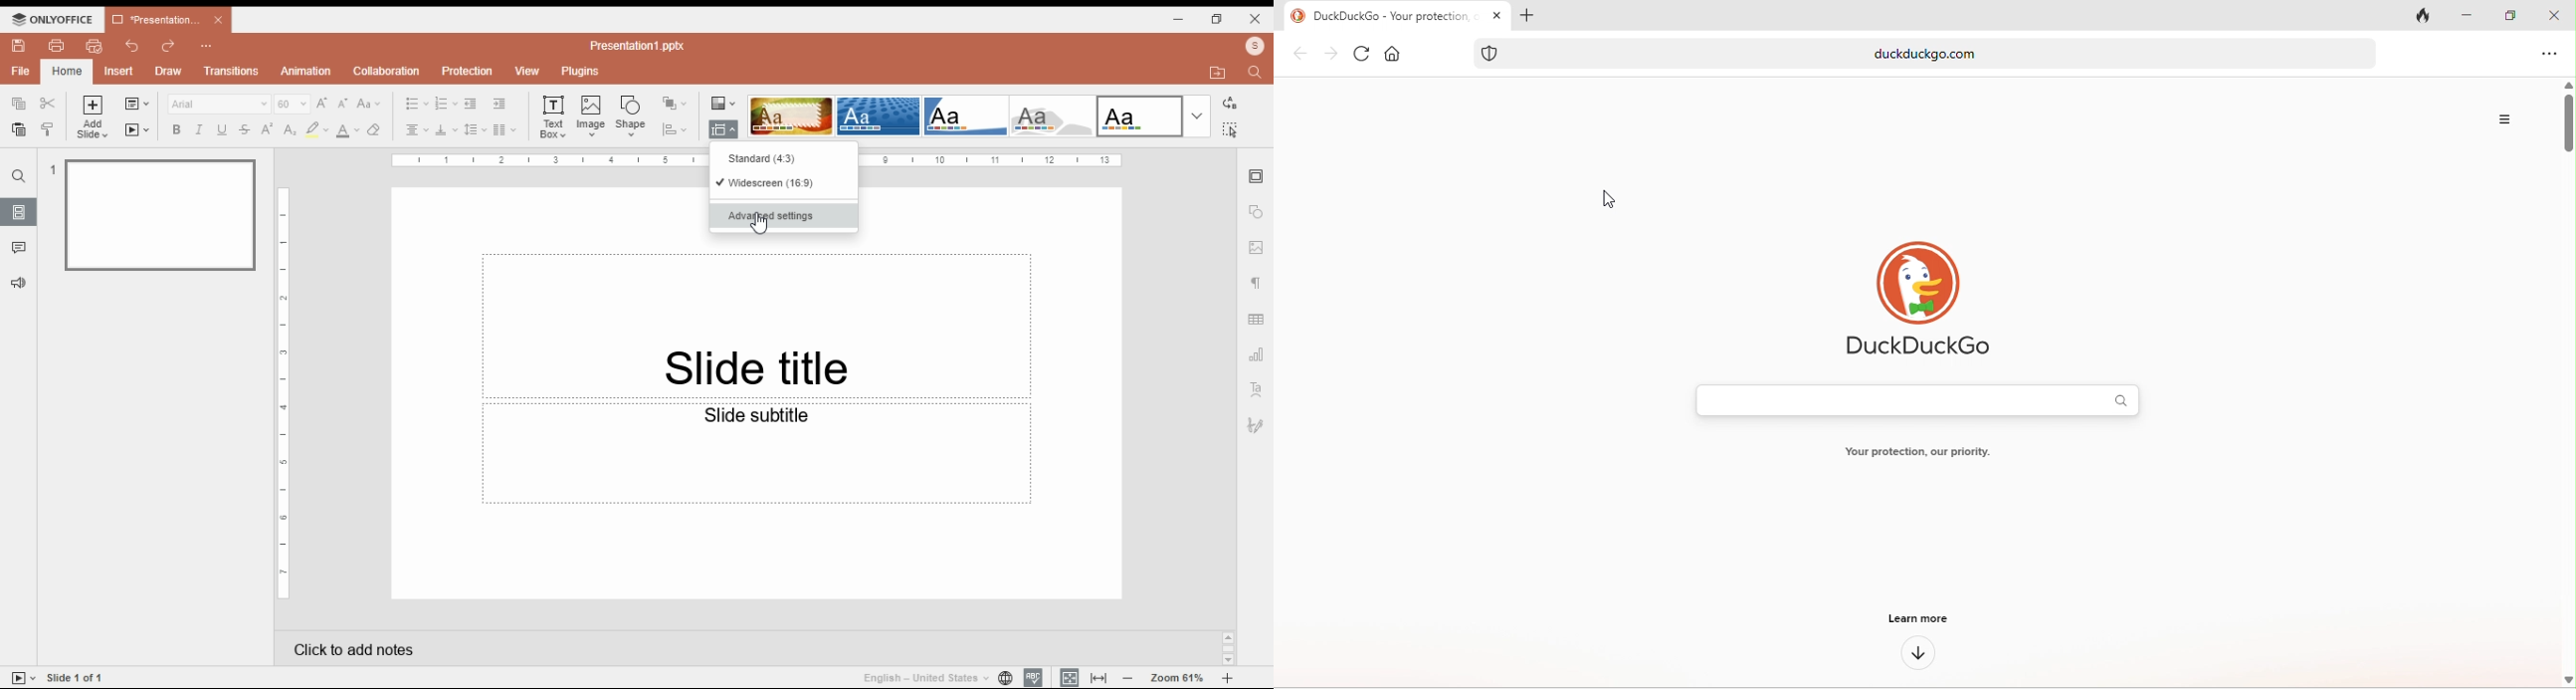 This screenshot has height=700, width=2576. Describe the element at coordinates (1259, 286) in the screenshot. I see `paragraph settings` at that location.